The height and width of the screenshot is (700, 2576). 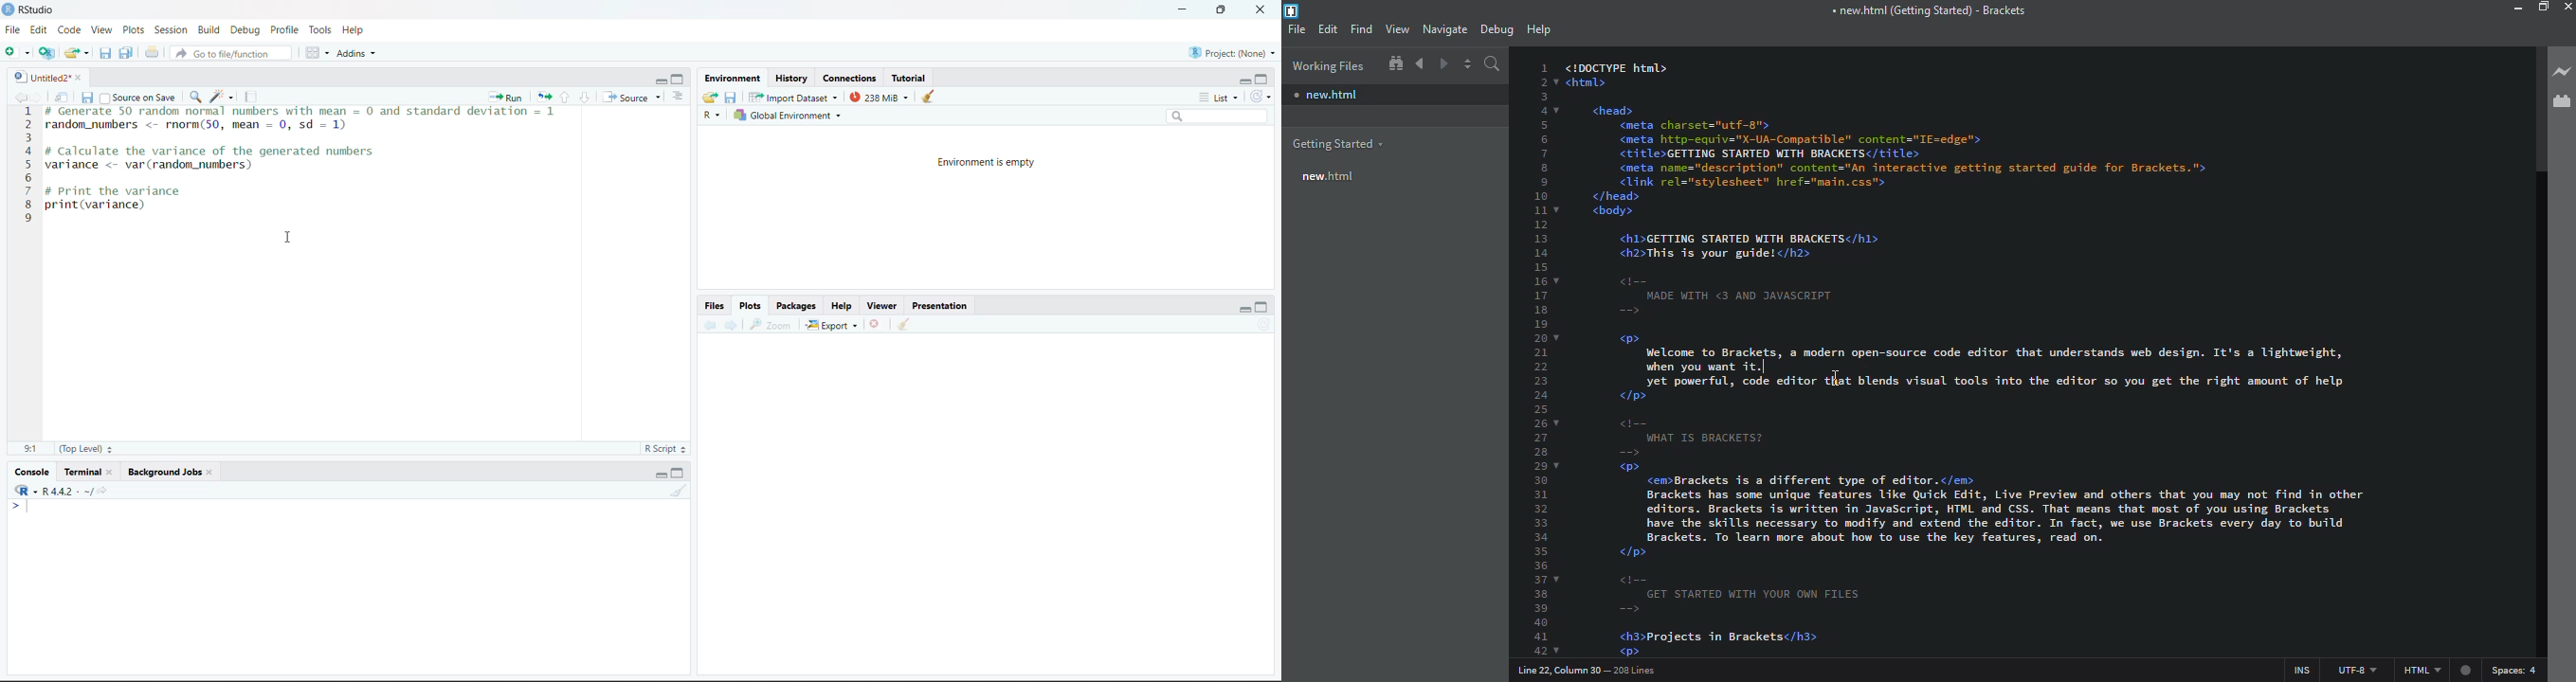 What do you see at coordinates (212, 472) in the screenshot?
I see `clear` at bounding box center [212, 472].